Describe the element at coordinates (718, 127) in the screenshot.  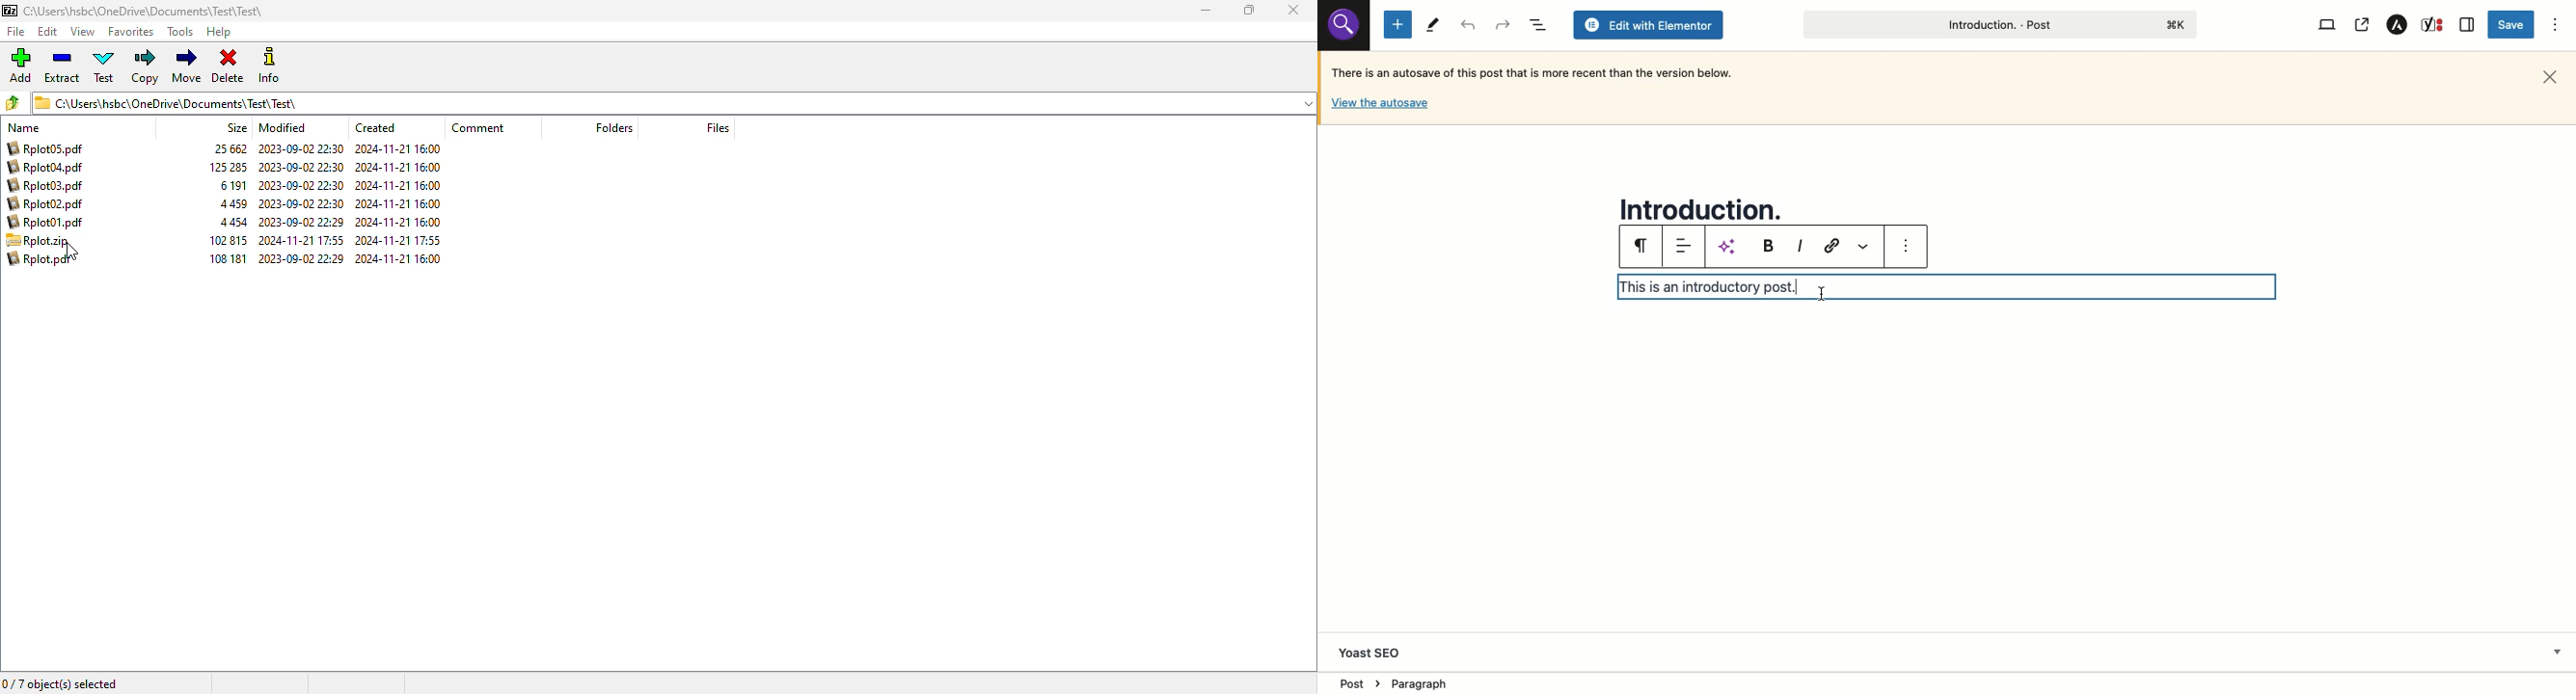
I see `files` at that location.